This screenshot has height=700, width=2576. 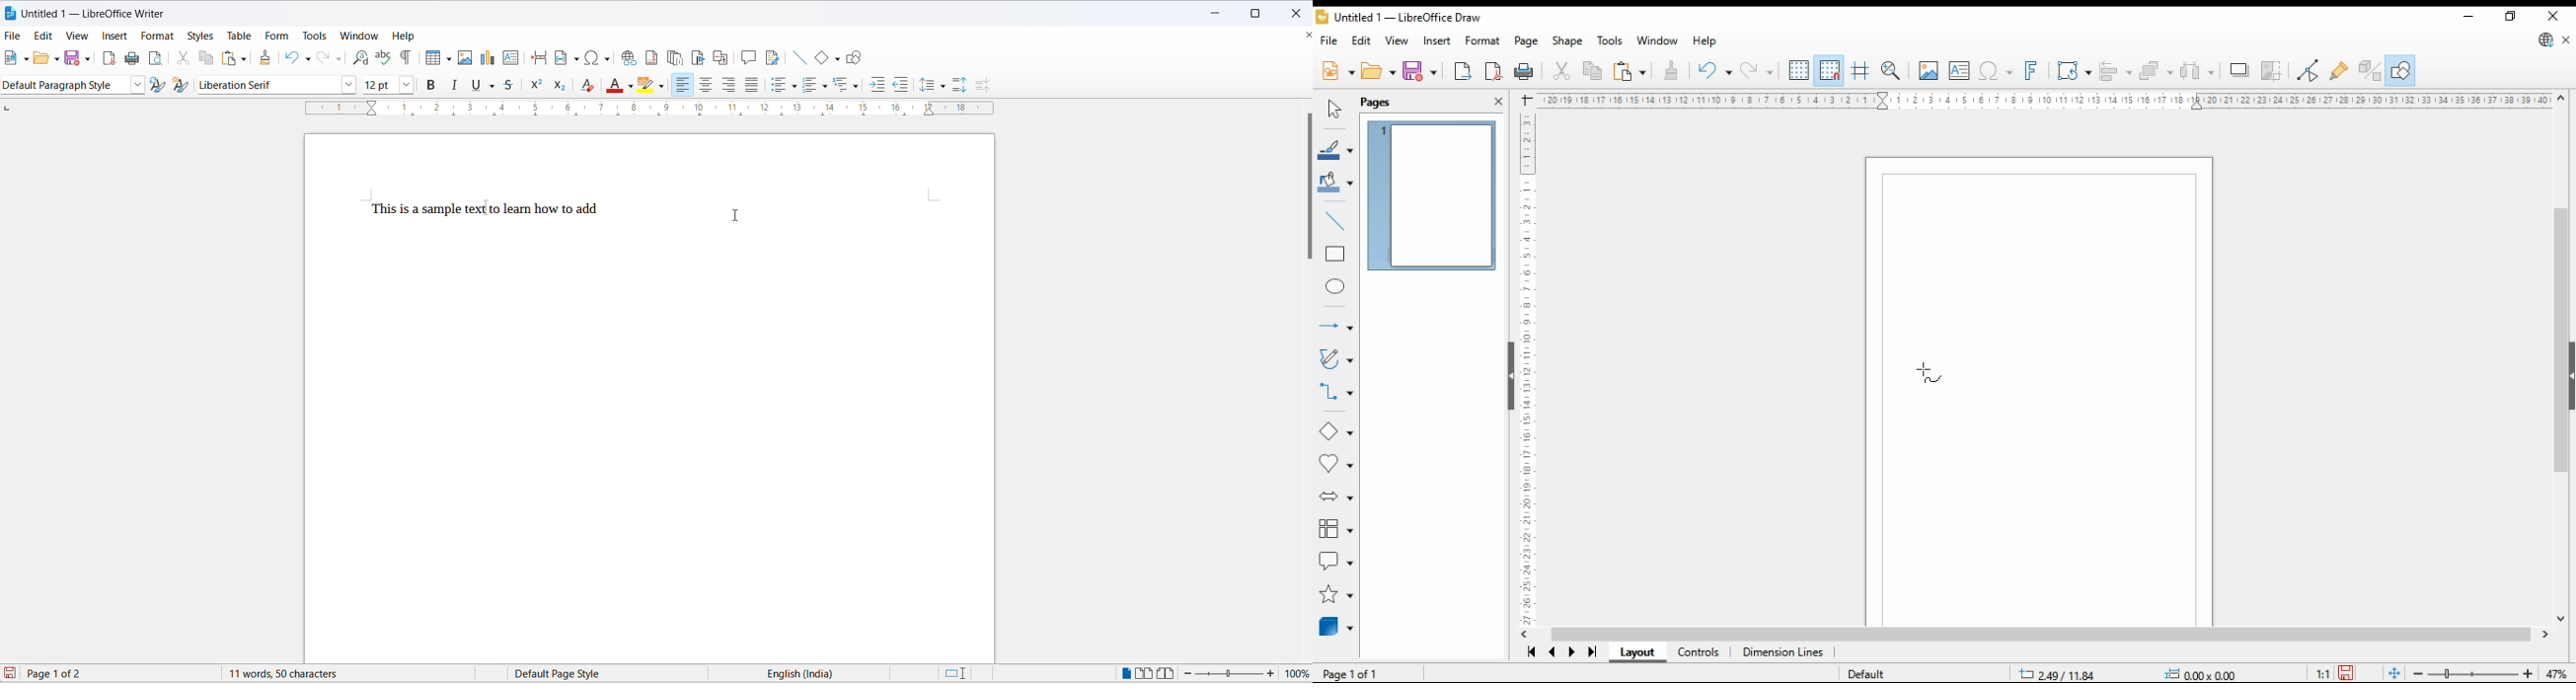 What do you see at coordinates (1876, 671) in the screenshot?
I see `Default` at bounding box center [1876, 671].